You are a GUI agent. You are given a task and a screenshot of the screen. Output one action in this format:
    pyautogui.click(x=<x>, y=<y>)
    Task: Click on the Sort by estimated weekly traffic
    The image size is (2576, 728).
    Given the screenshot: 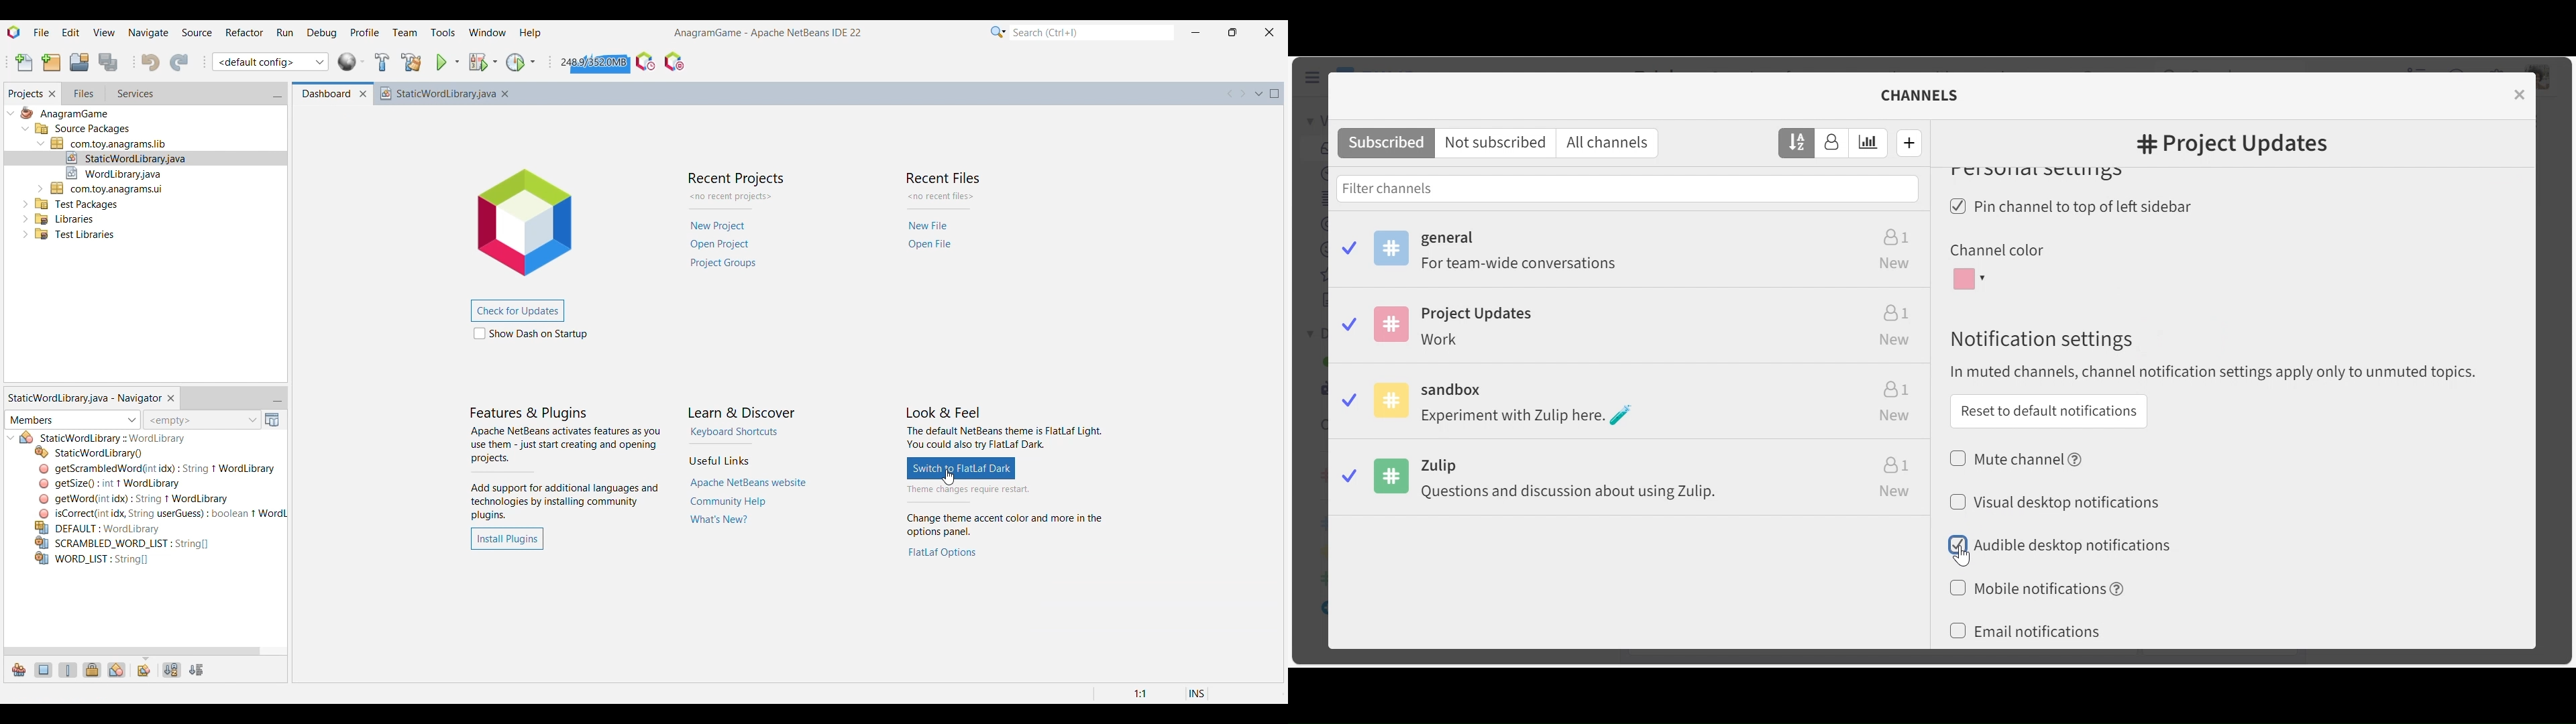 What is the action you would take?
    pyautogui.click(x=1869, y=143)
    